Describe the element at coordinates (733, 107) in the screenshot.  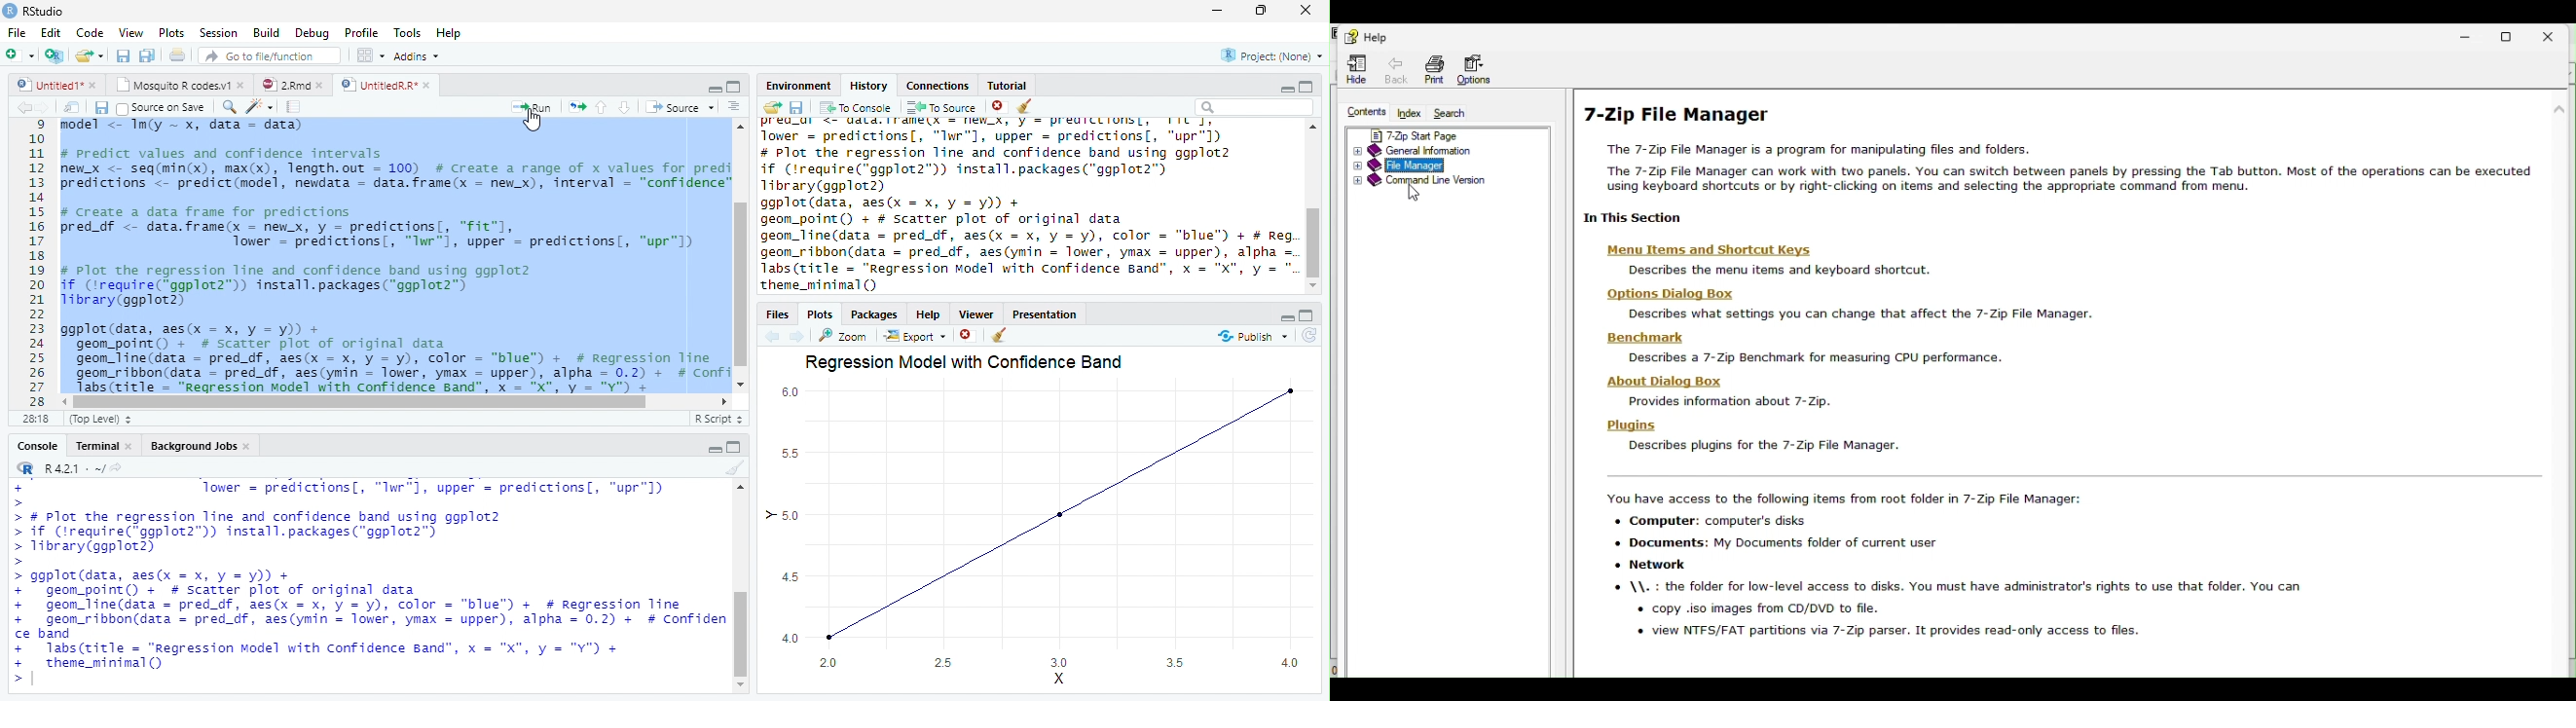
I see `Alignment` at that location.